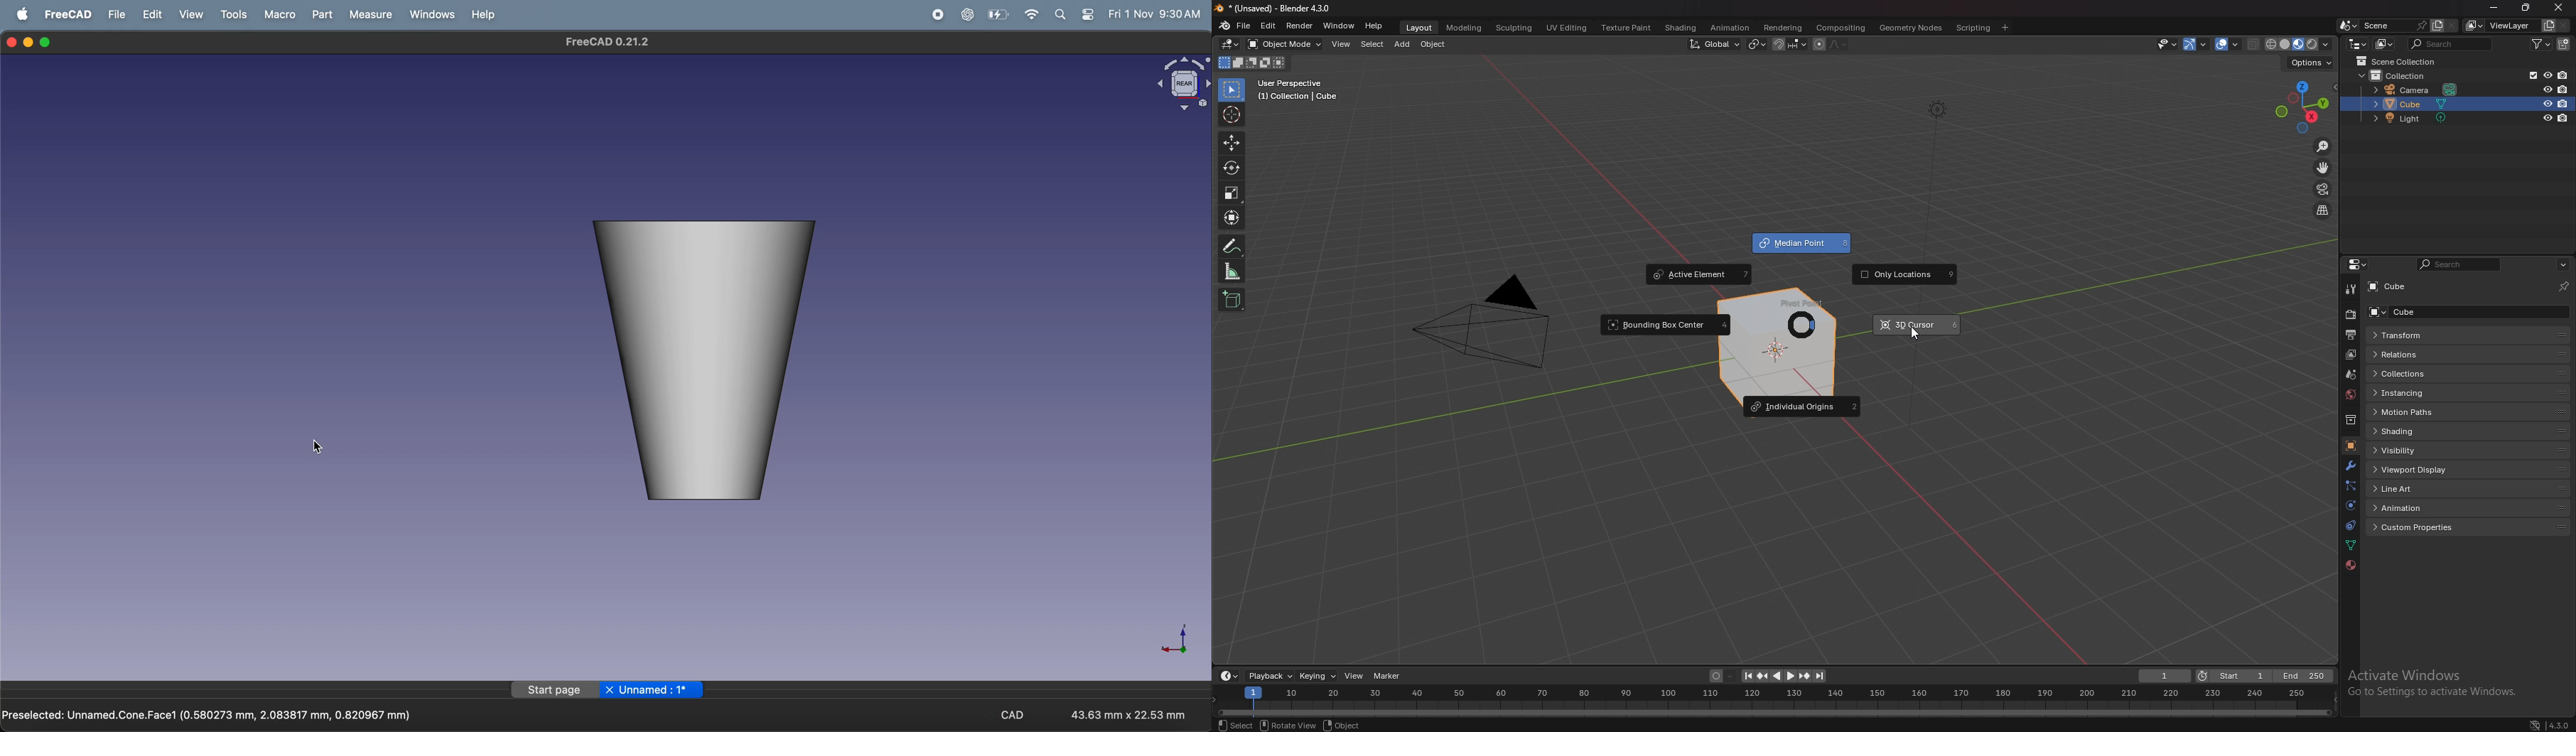  I want to click on scene, so click(2350, 375).